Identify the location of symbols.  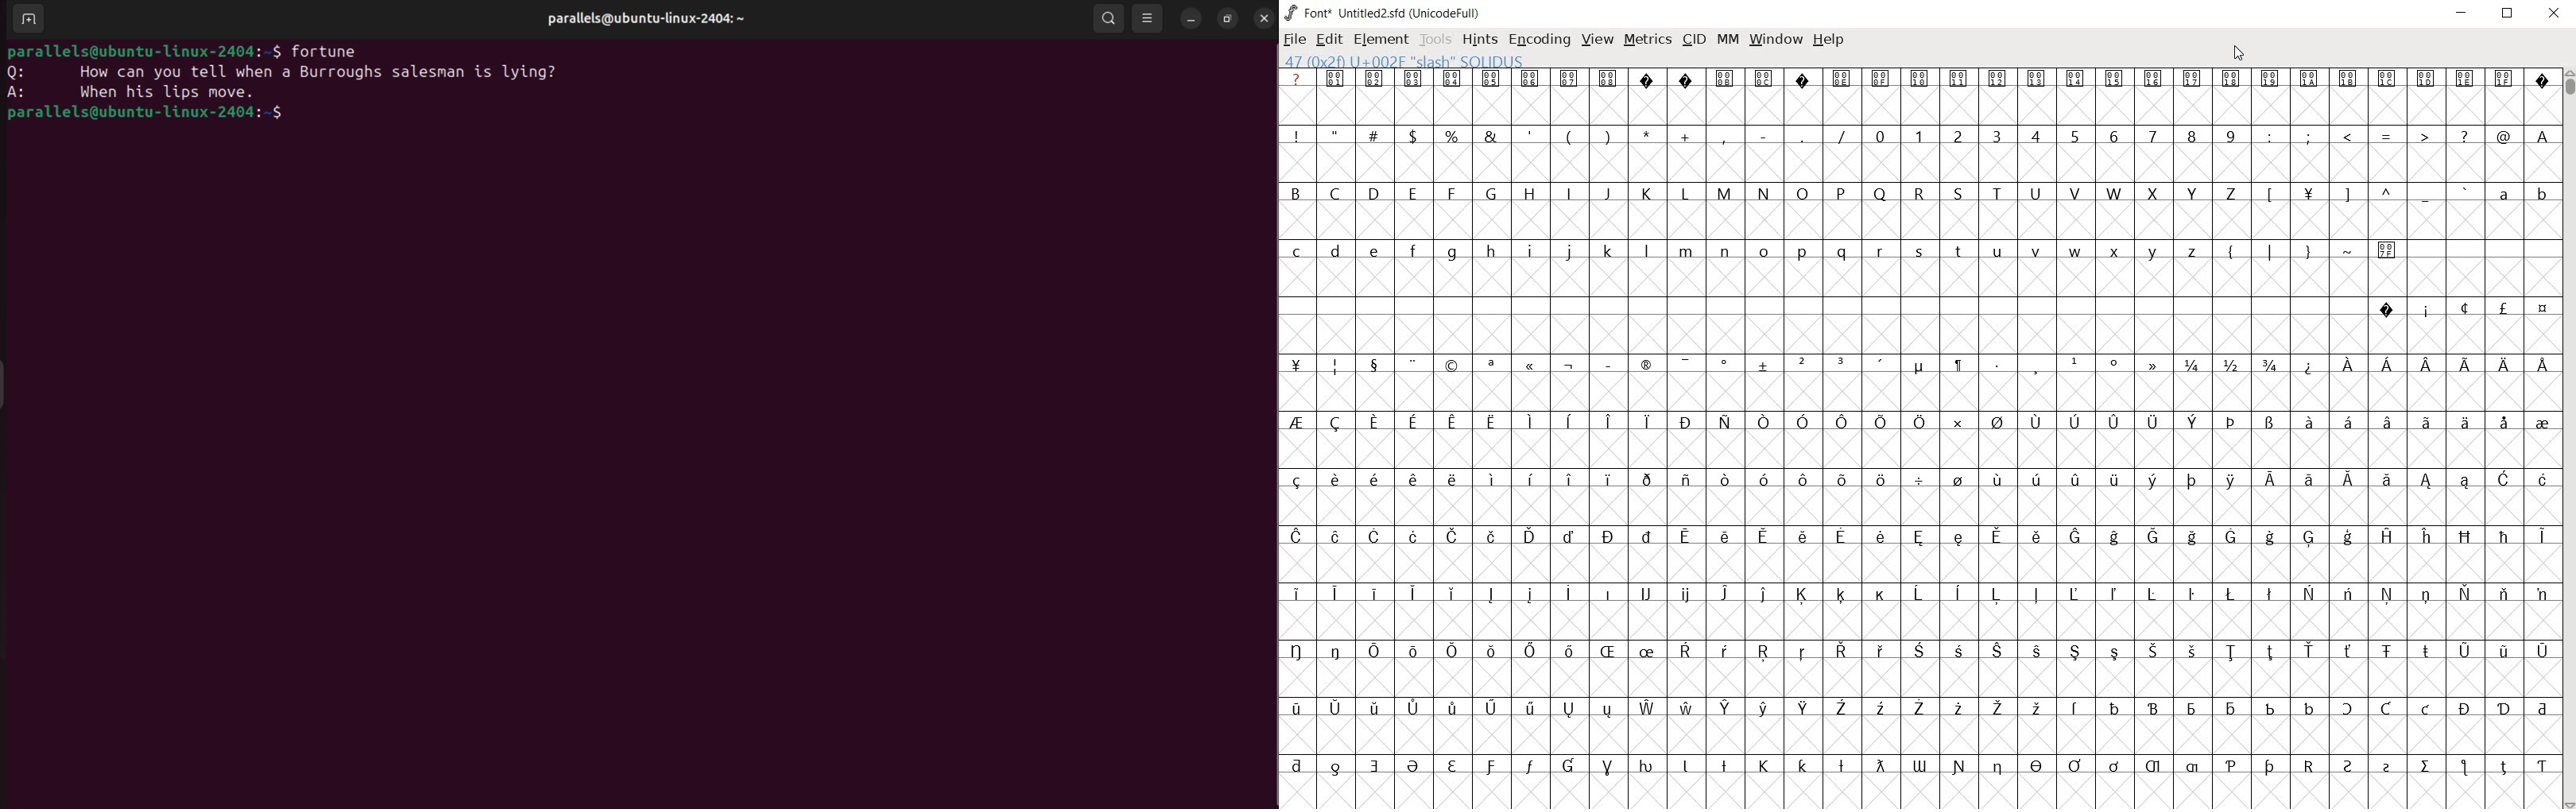
(2310, 249).